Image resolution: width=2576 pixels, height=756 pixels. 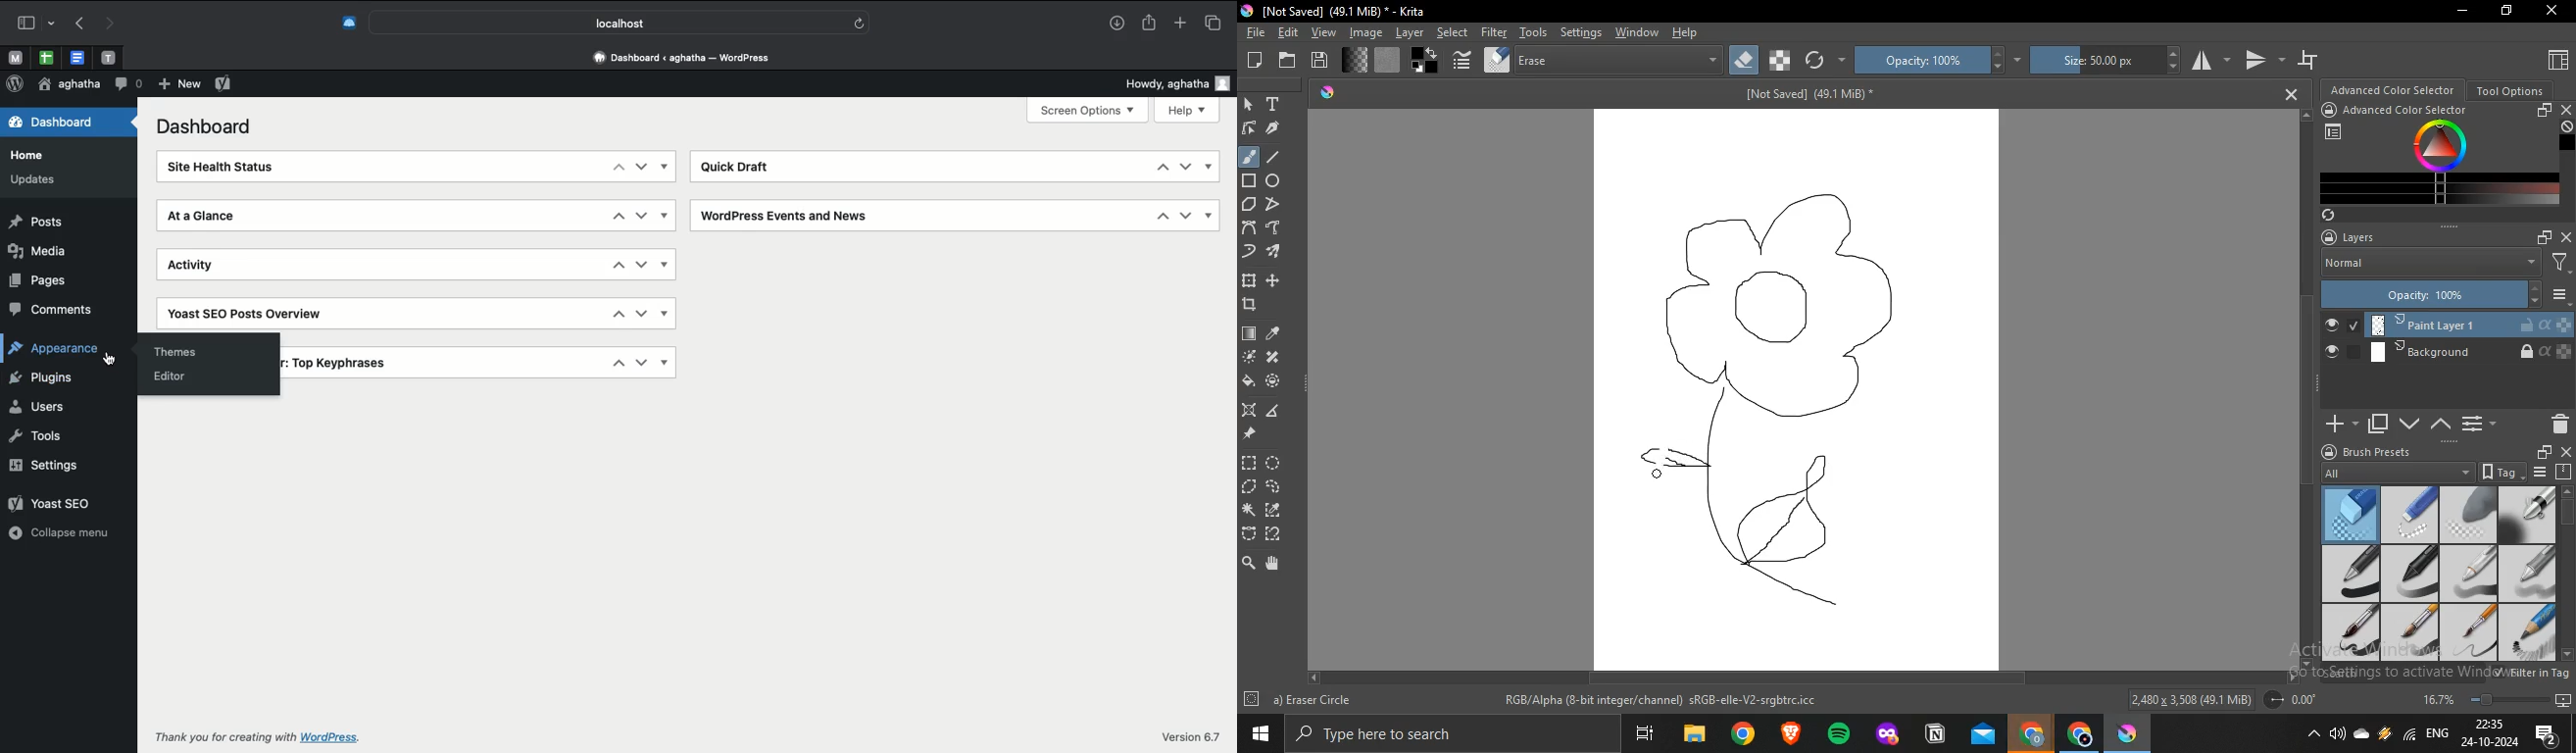 What do you see at coordinates (232, 168) in the screenshot?
I see `Site health status` at bounding box center [232, 168].